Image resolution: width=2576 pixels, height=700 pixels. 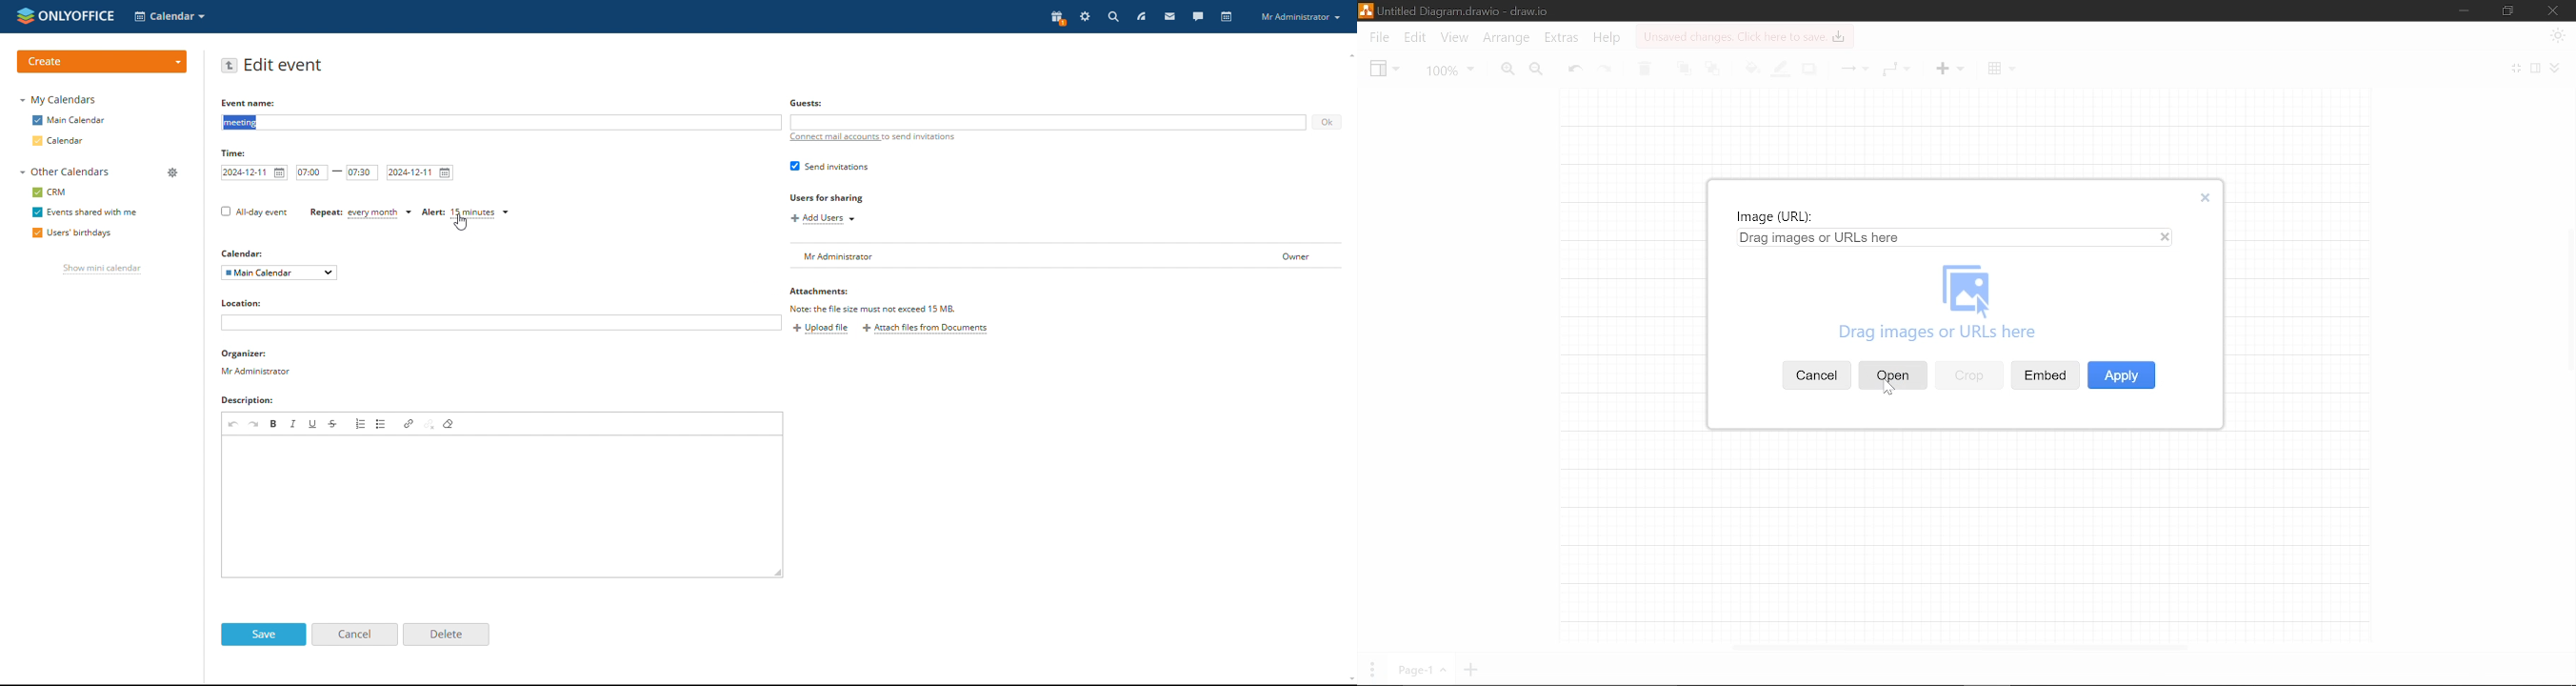 What do you see at coordinates (2167, 238) in the screenshot?
I see `close` at bounding box center [2167, 238].